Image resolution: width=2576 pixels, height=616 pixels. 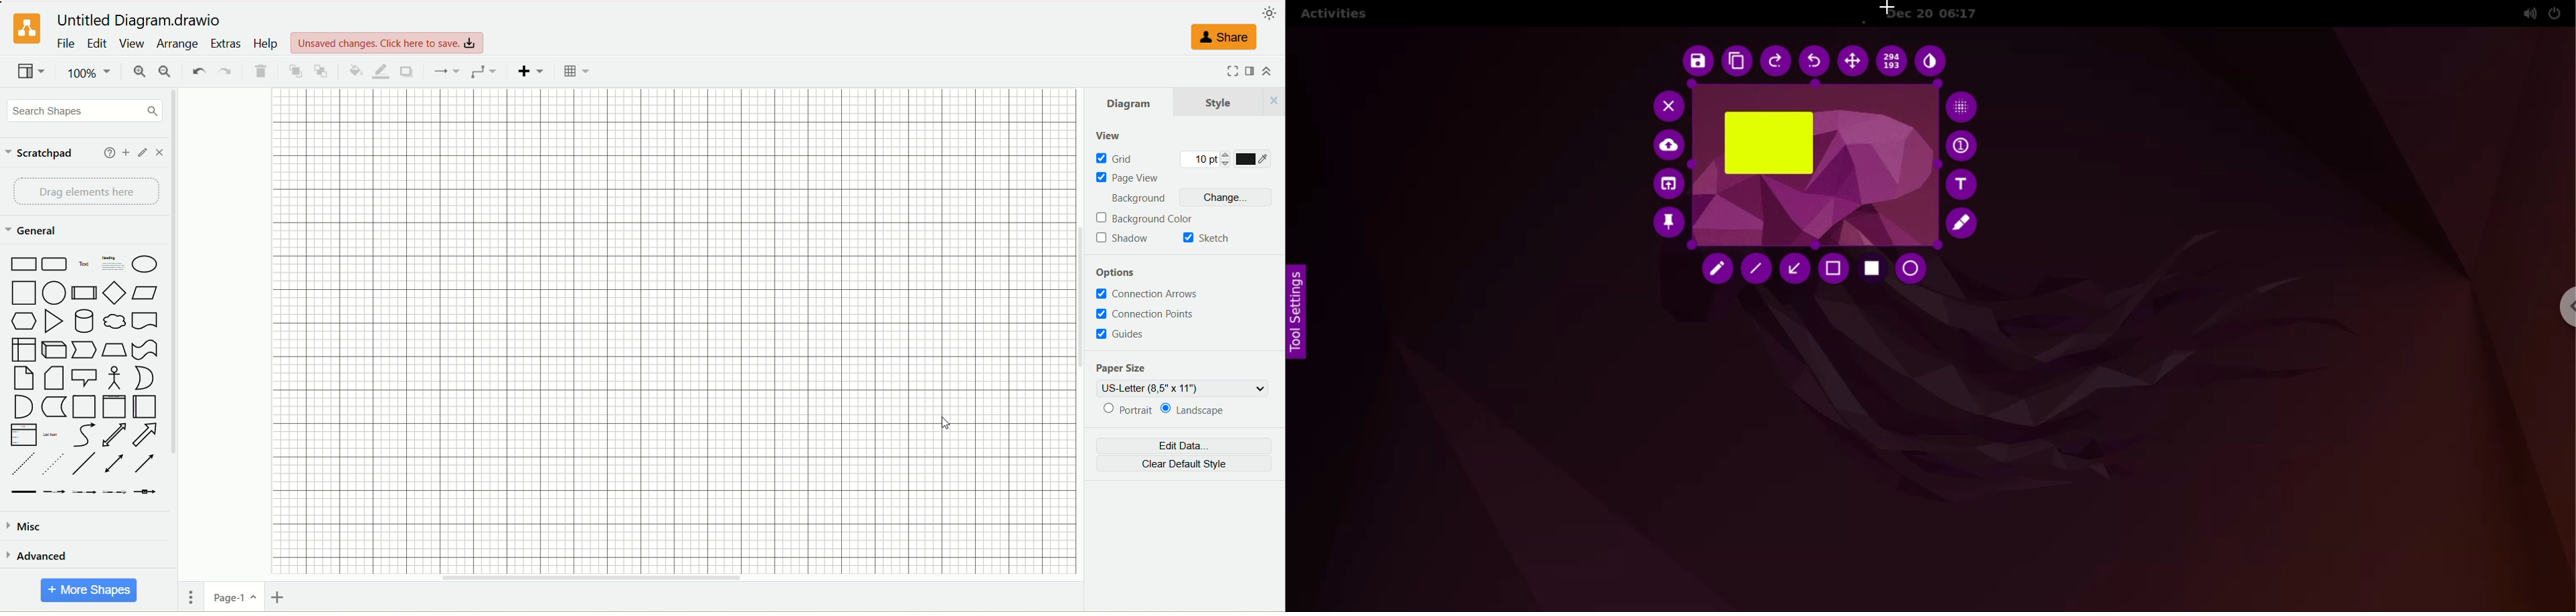 I want to click on format, so click(x=1253, y=70).